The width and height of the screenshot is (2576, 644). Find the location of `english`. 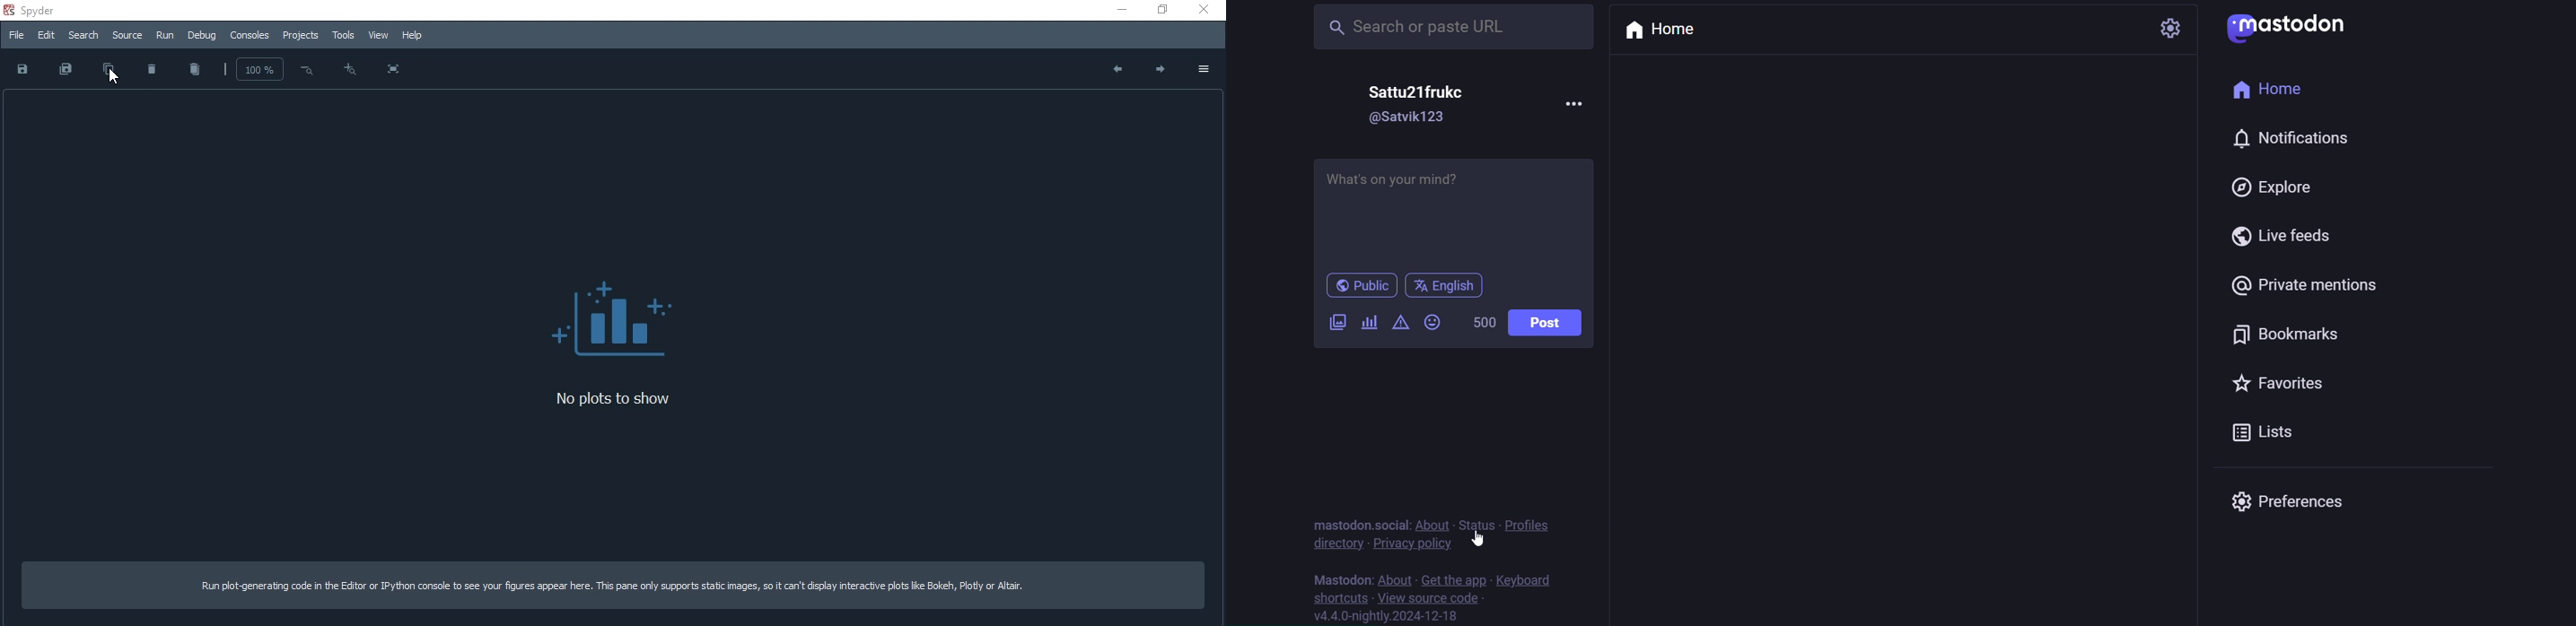

english is located at coordinates (1447, 284).